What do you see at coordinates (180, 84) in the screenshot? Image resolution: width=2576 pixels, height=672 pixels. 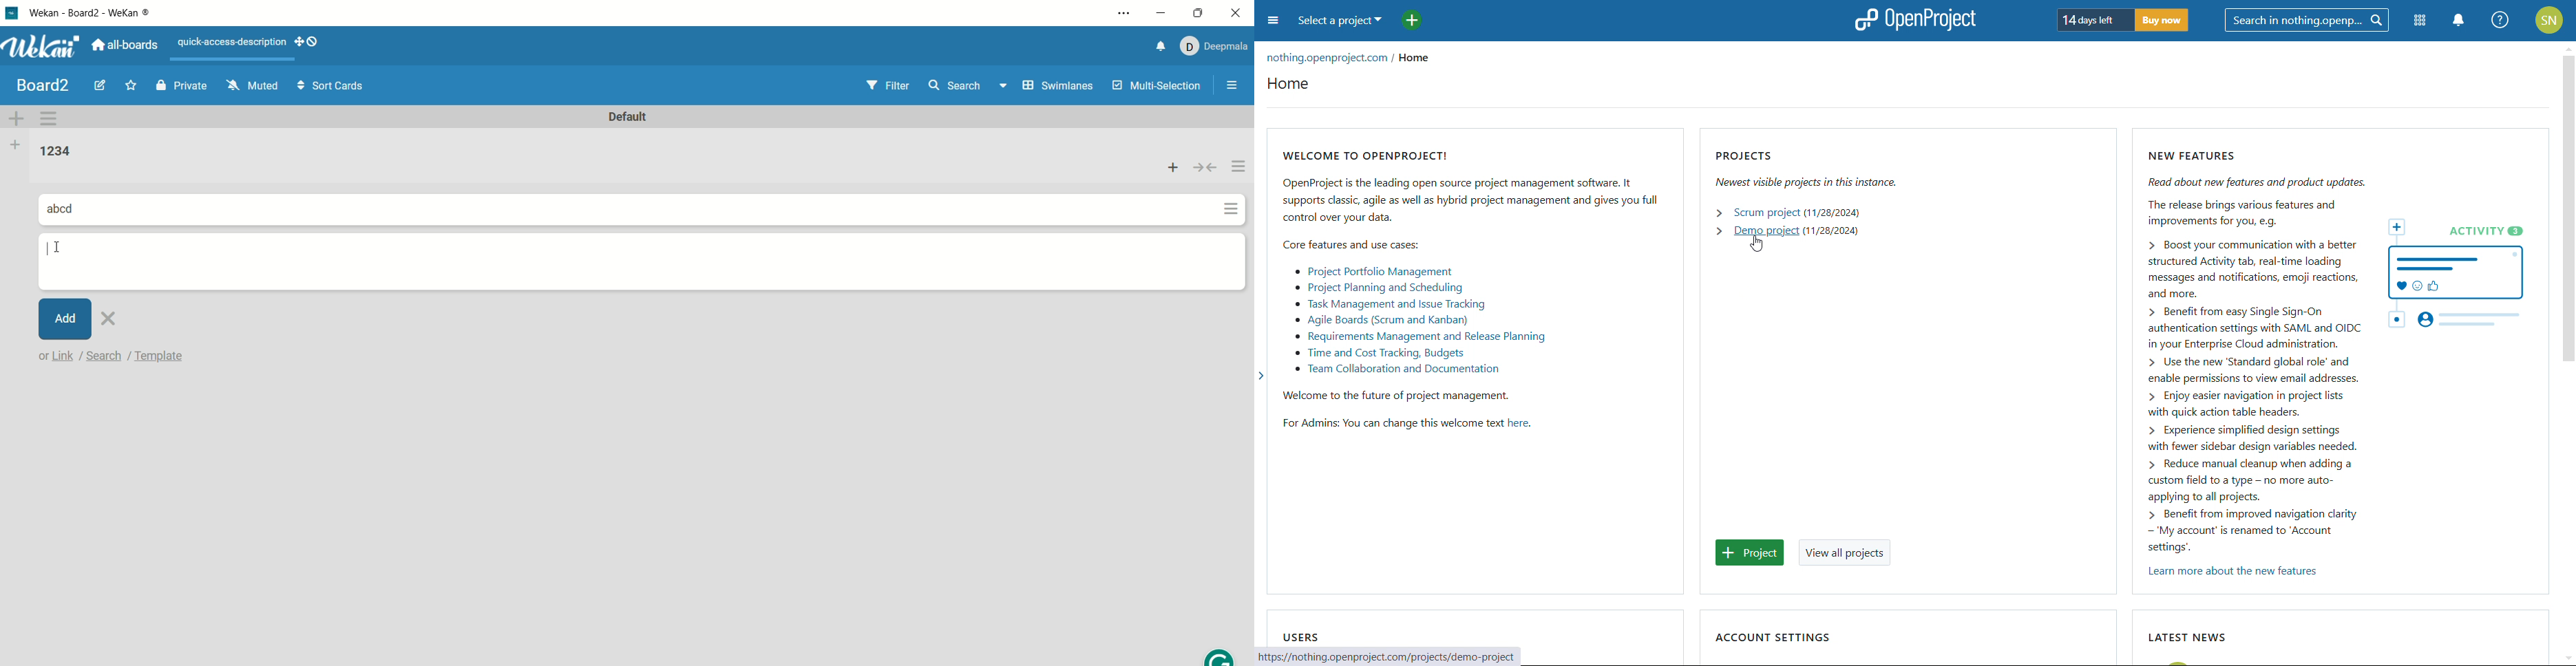 I see `private` at bounding box center [180, 84].